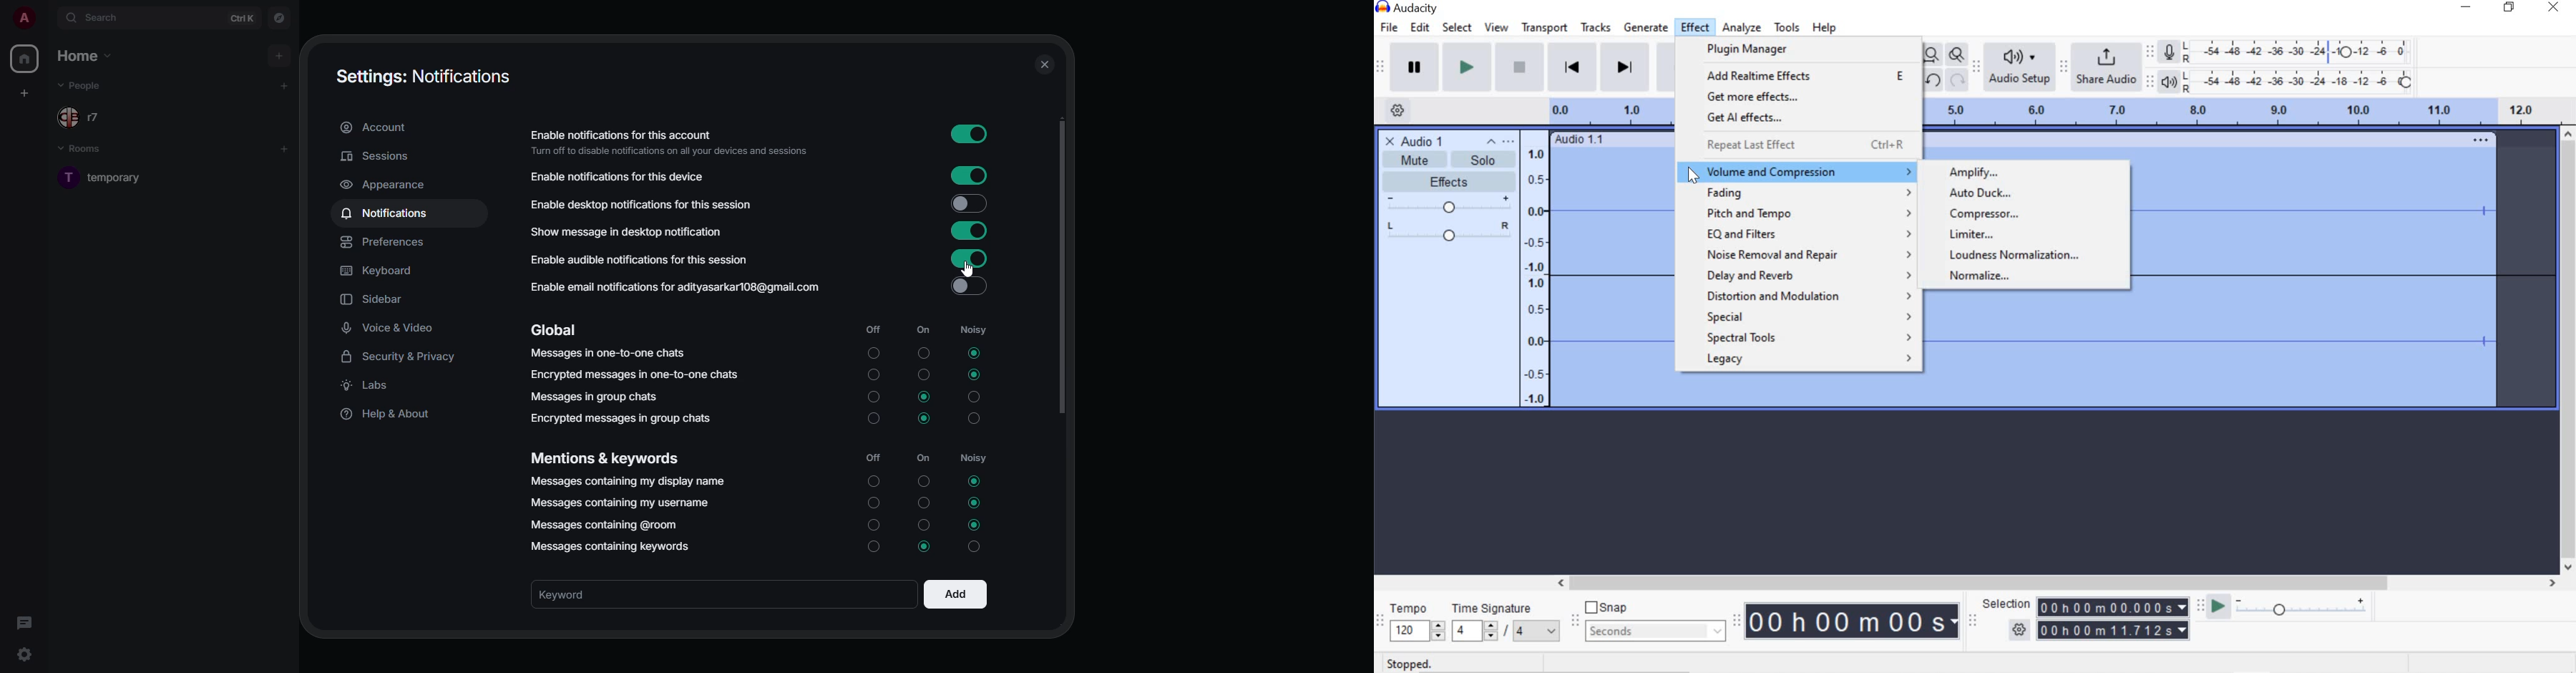 This screenshot has width=2576, height=700. What do you see at coordinates (967, 204) in the screenshot?
I see `click to enable` at bounding box center [967, 204].